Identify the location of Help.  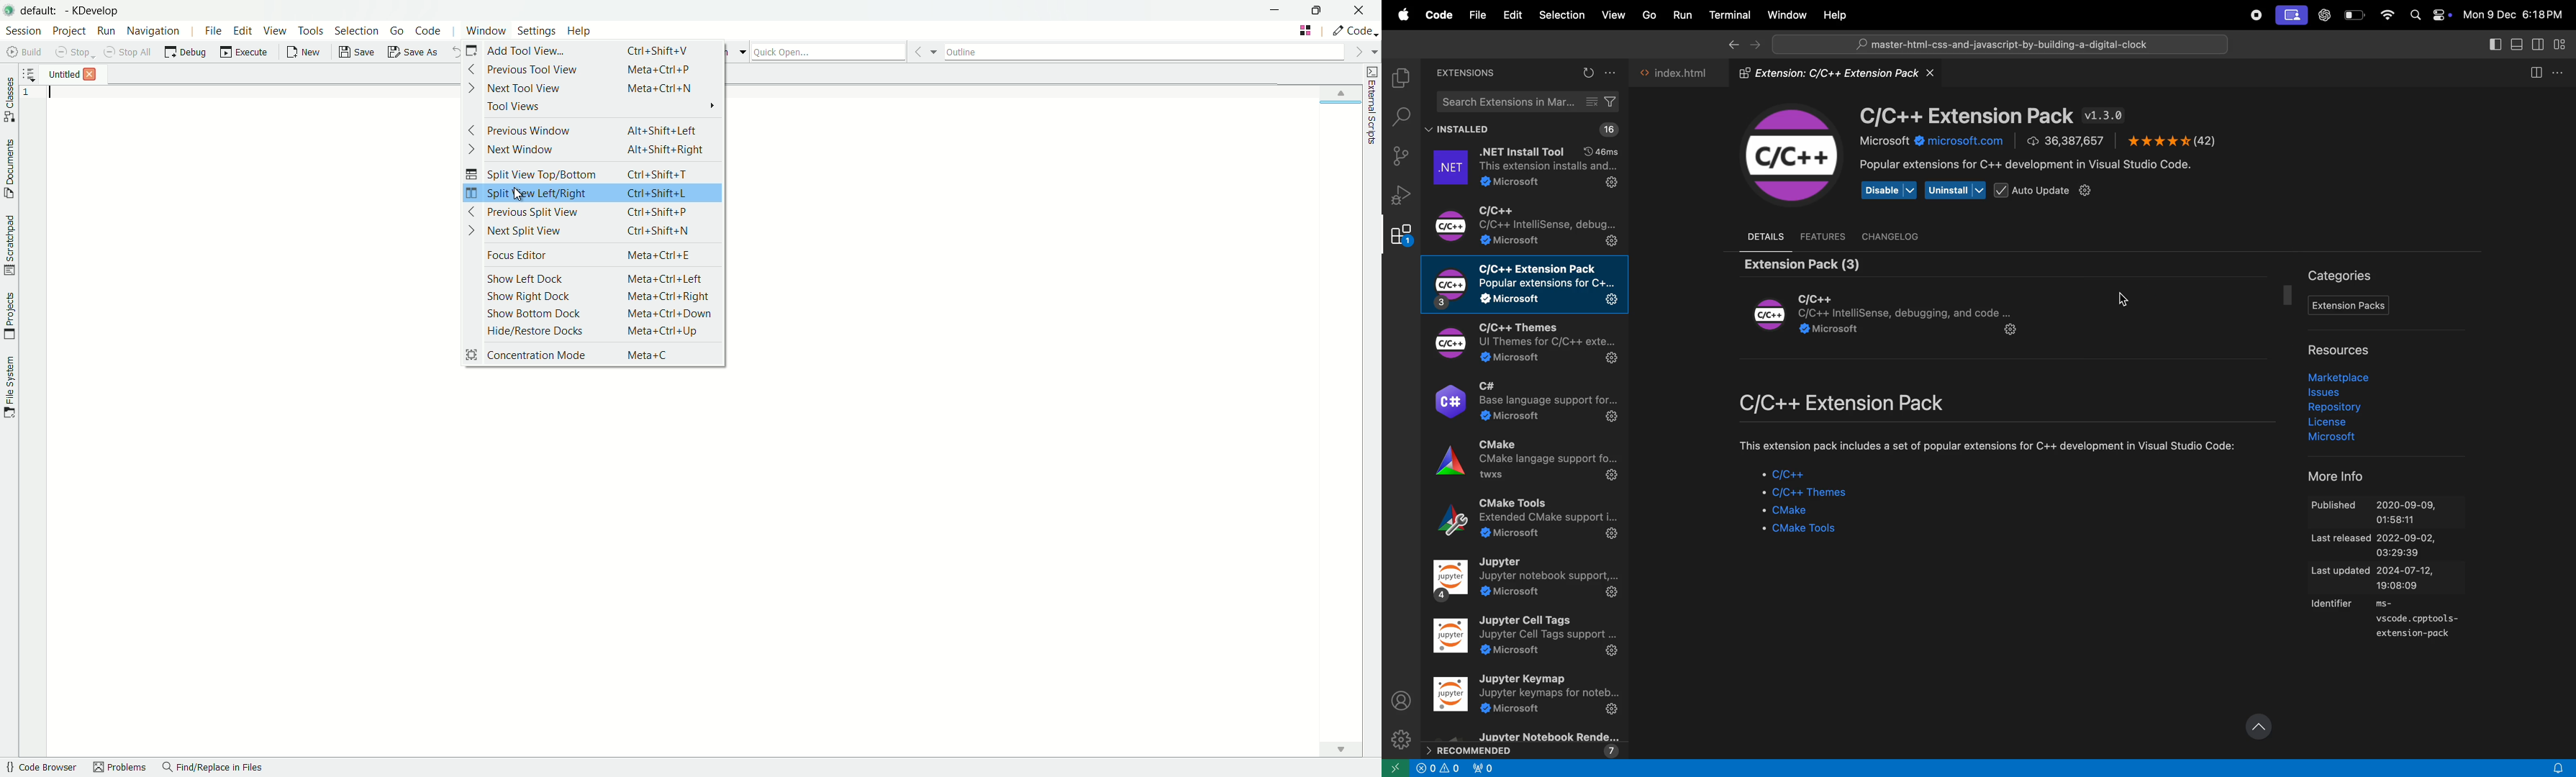
(1834, 13).